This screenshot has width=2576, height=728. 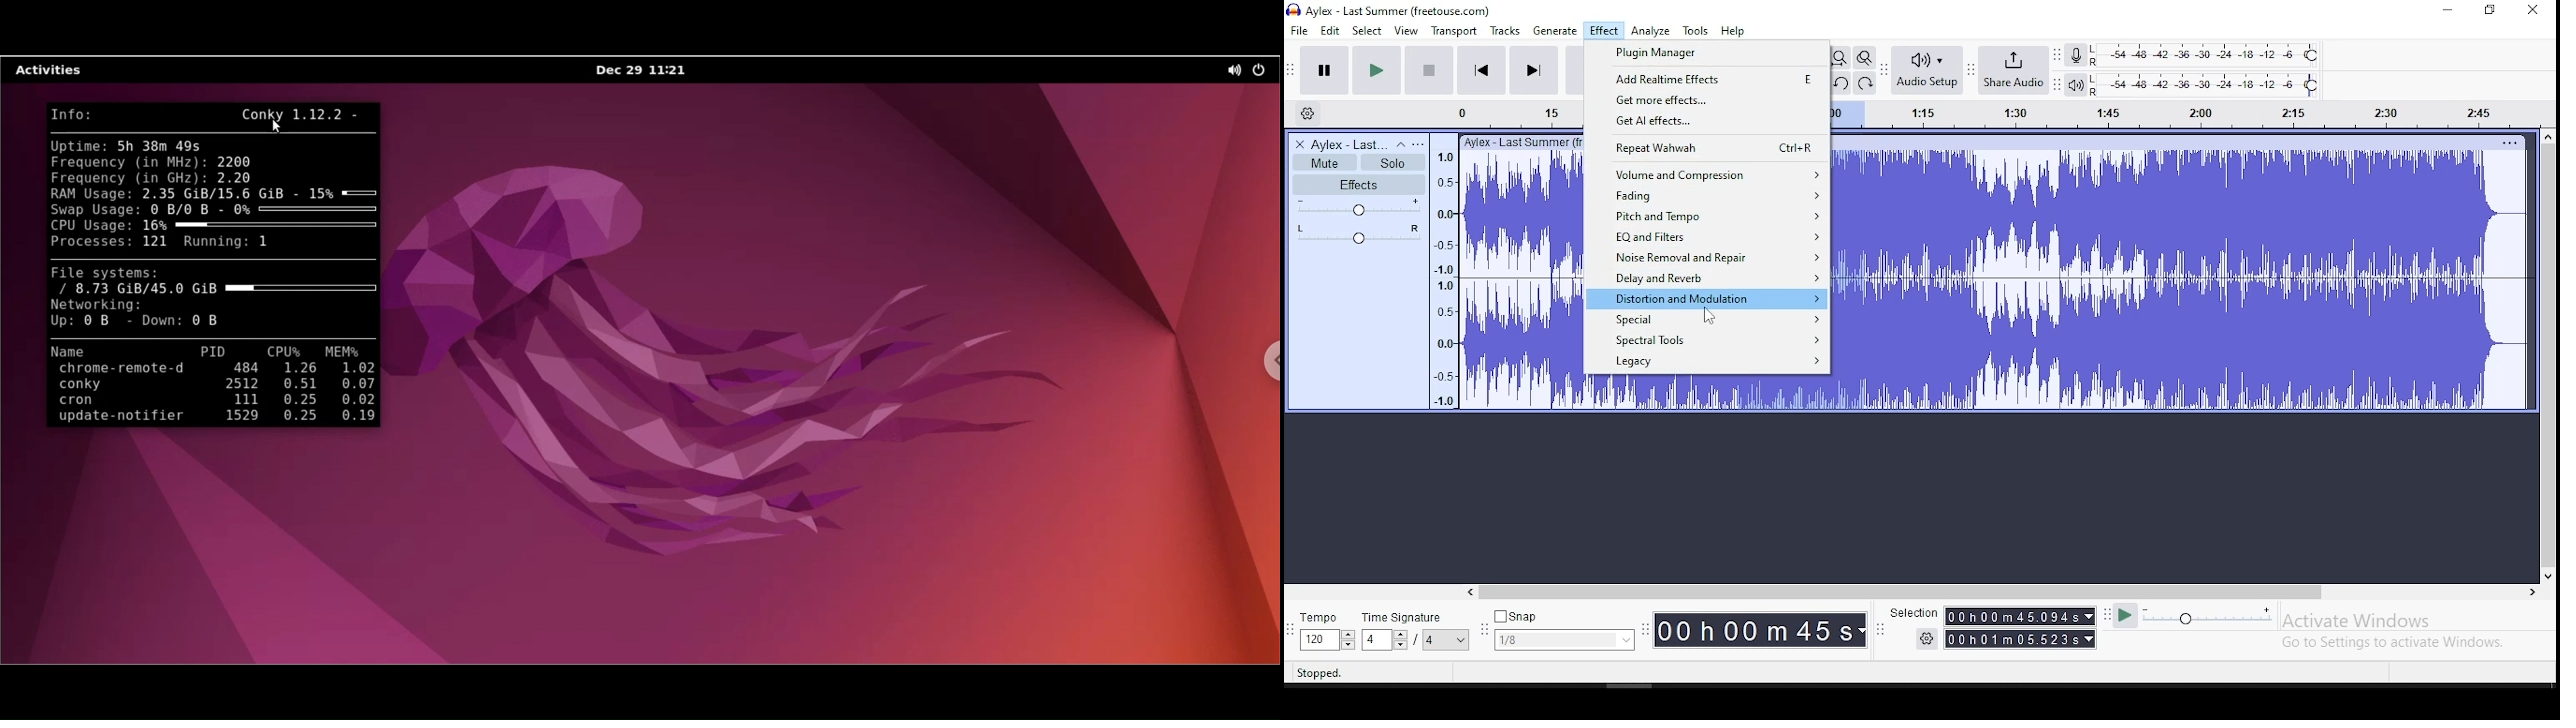 What do you see at coordinates (1481, 71) in the screenshot?
I see `skip to start` at bounding box center [1481, 71].